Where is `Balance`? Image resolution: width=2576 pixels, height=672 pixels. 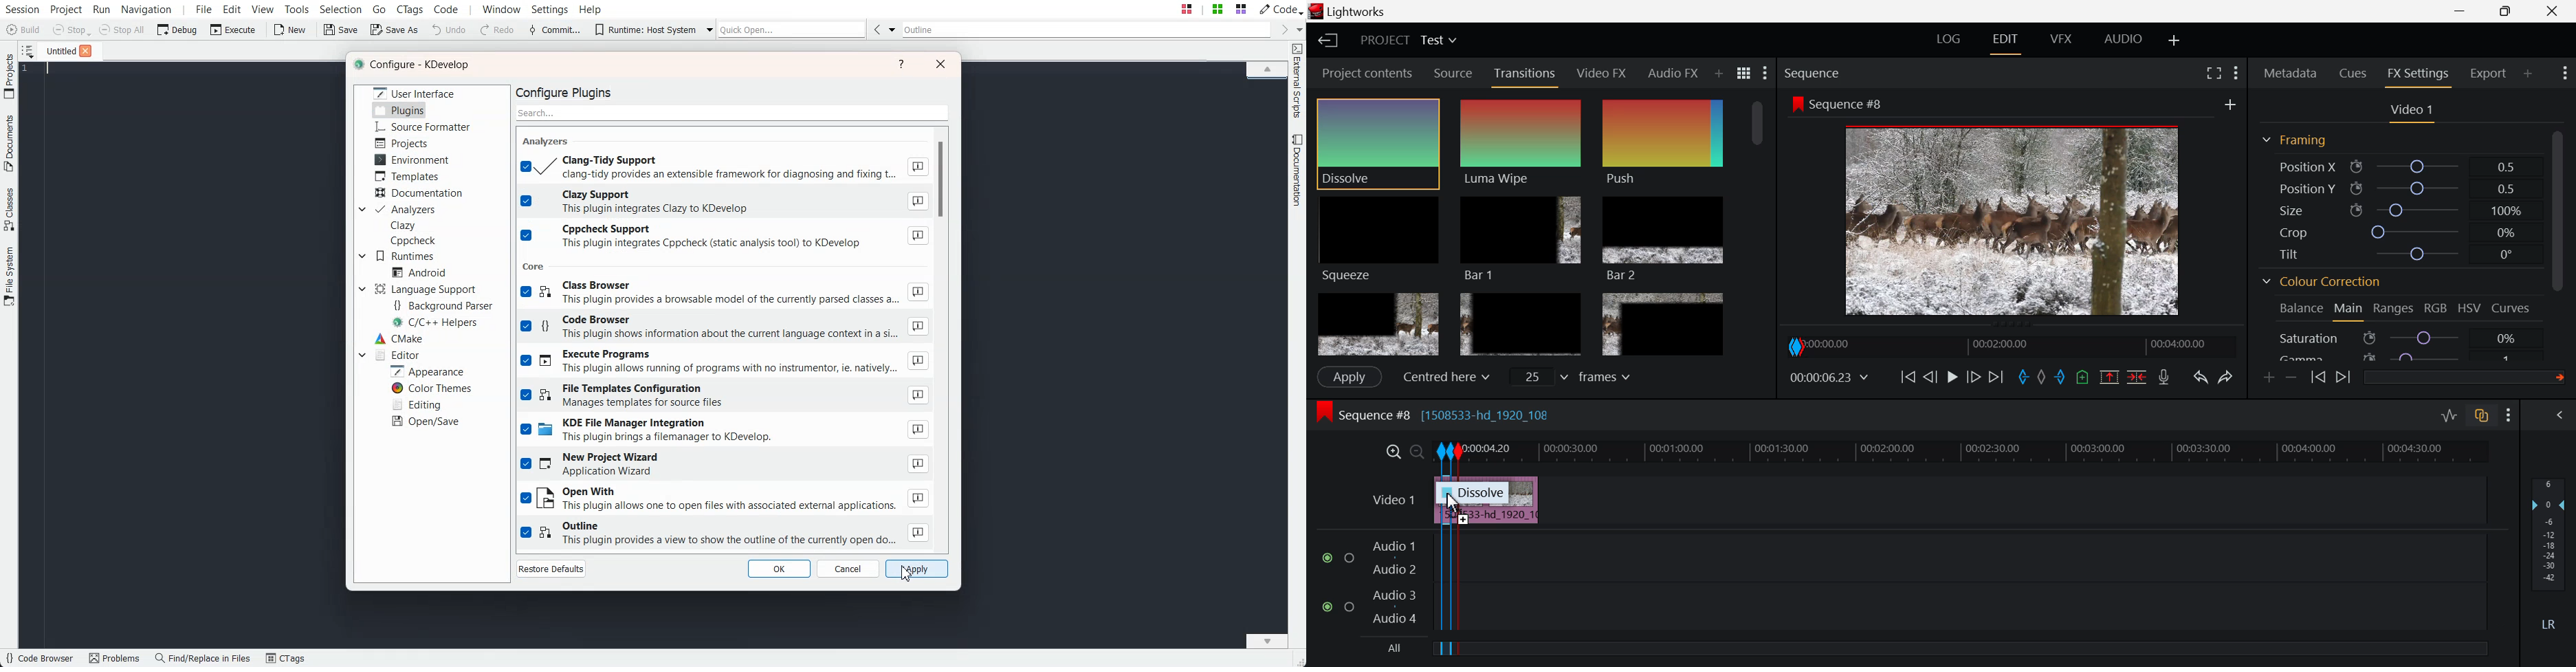
Balance is located at coordinates (2302, 309).